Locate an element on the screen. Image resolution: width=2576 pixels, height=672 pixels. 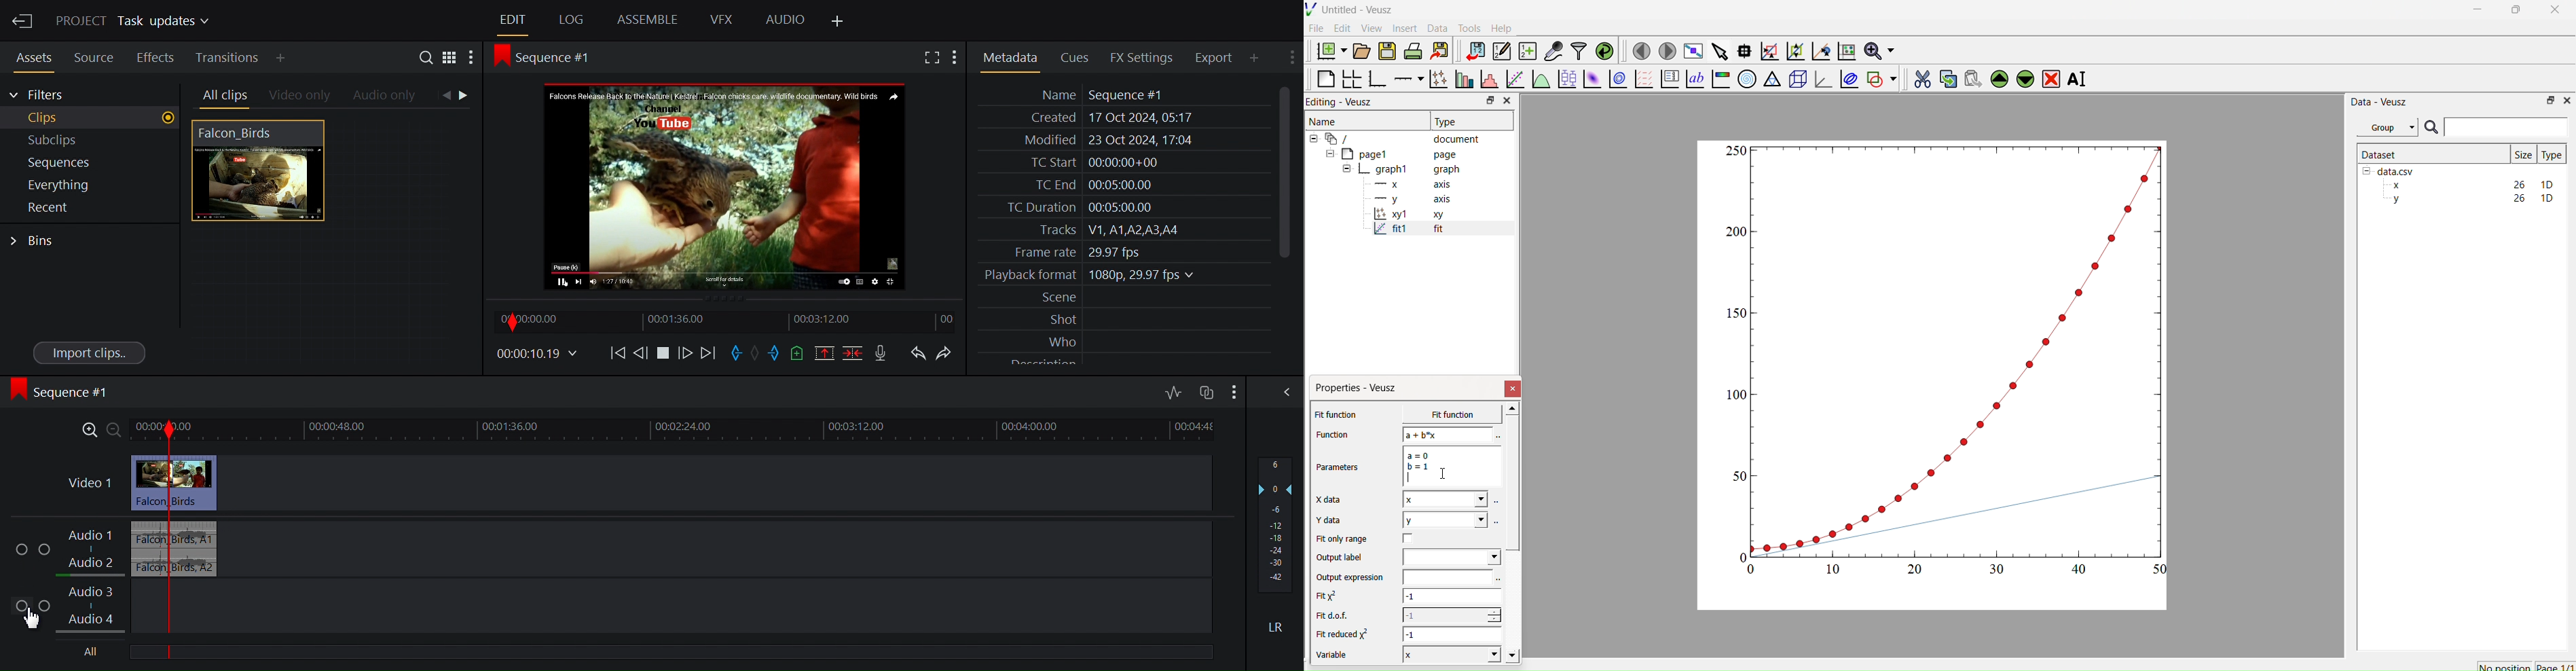
Mark in is located at coordinates (736, 353).